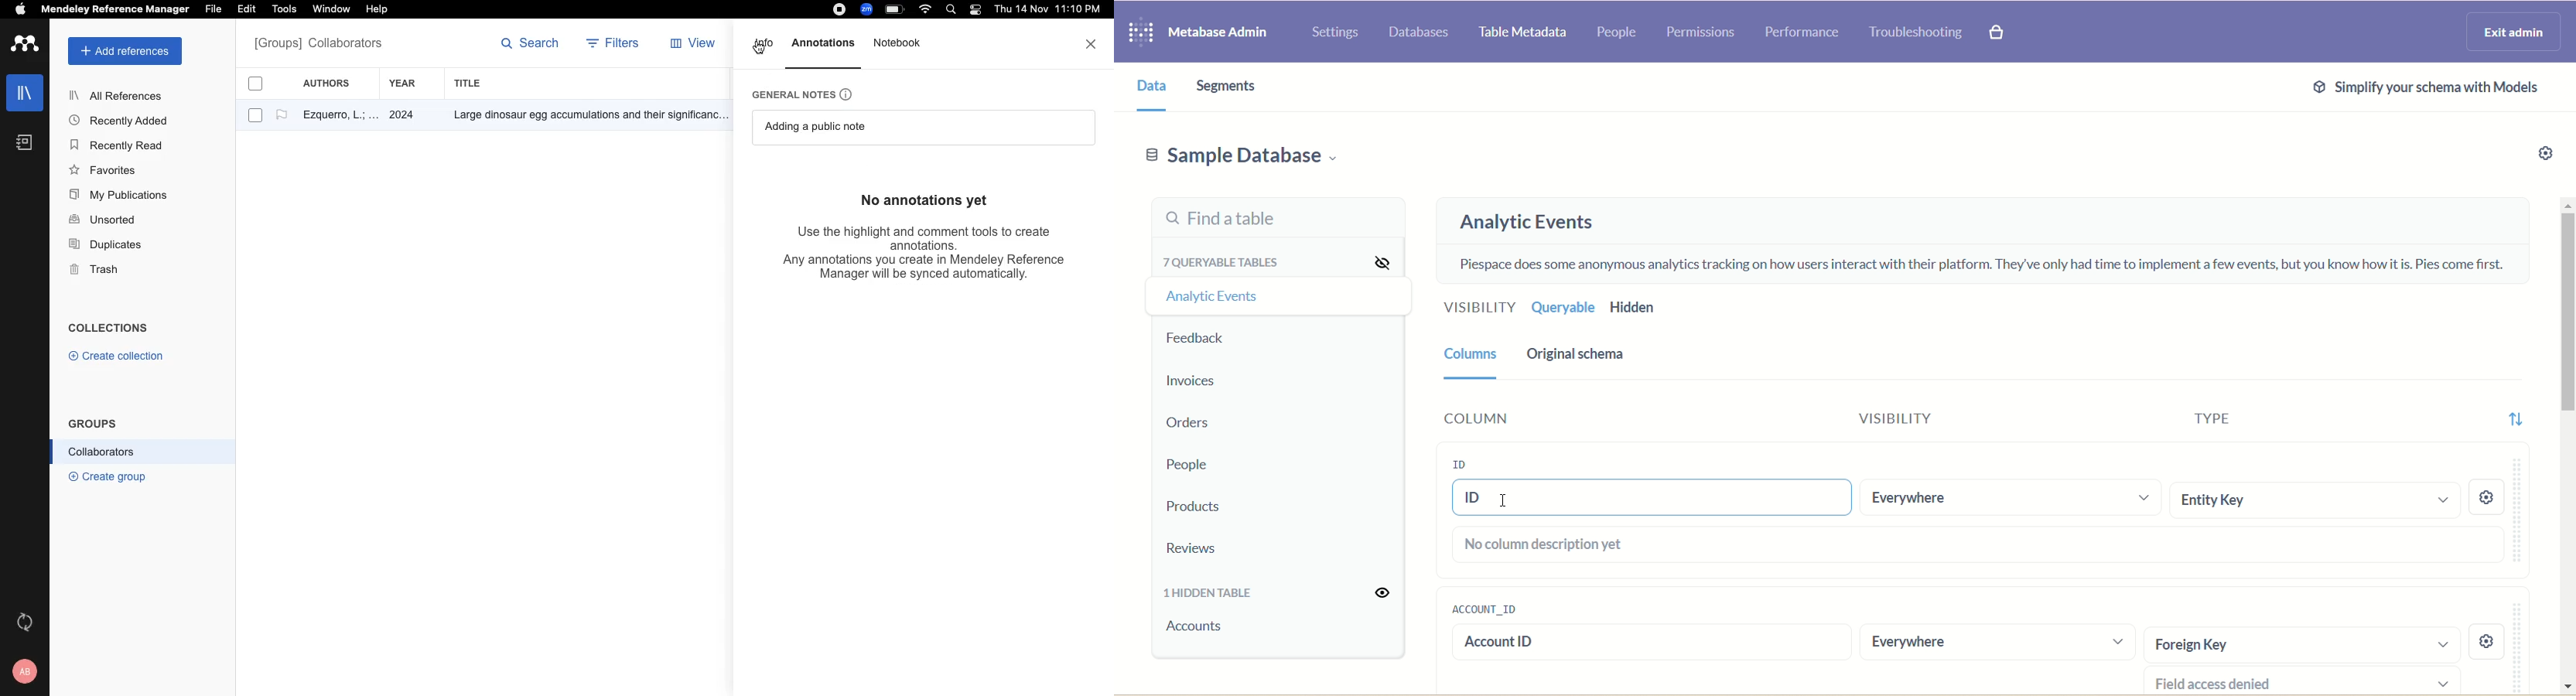 This screenshot has width=2576, height=700. I want to click on checkboxes, so click(249, 102).